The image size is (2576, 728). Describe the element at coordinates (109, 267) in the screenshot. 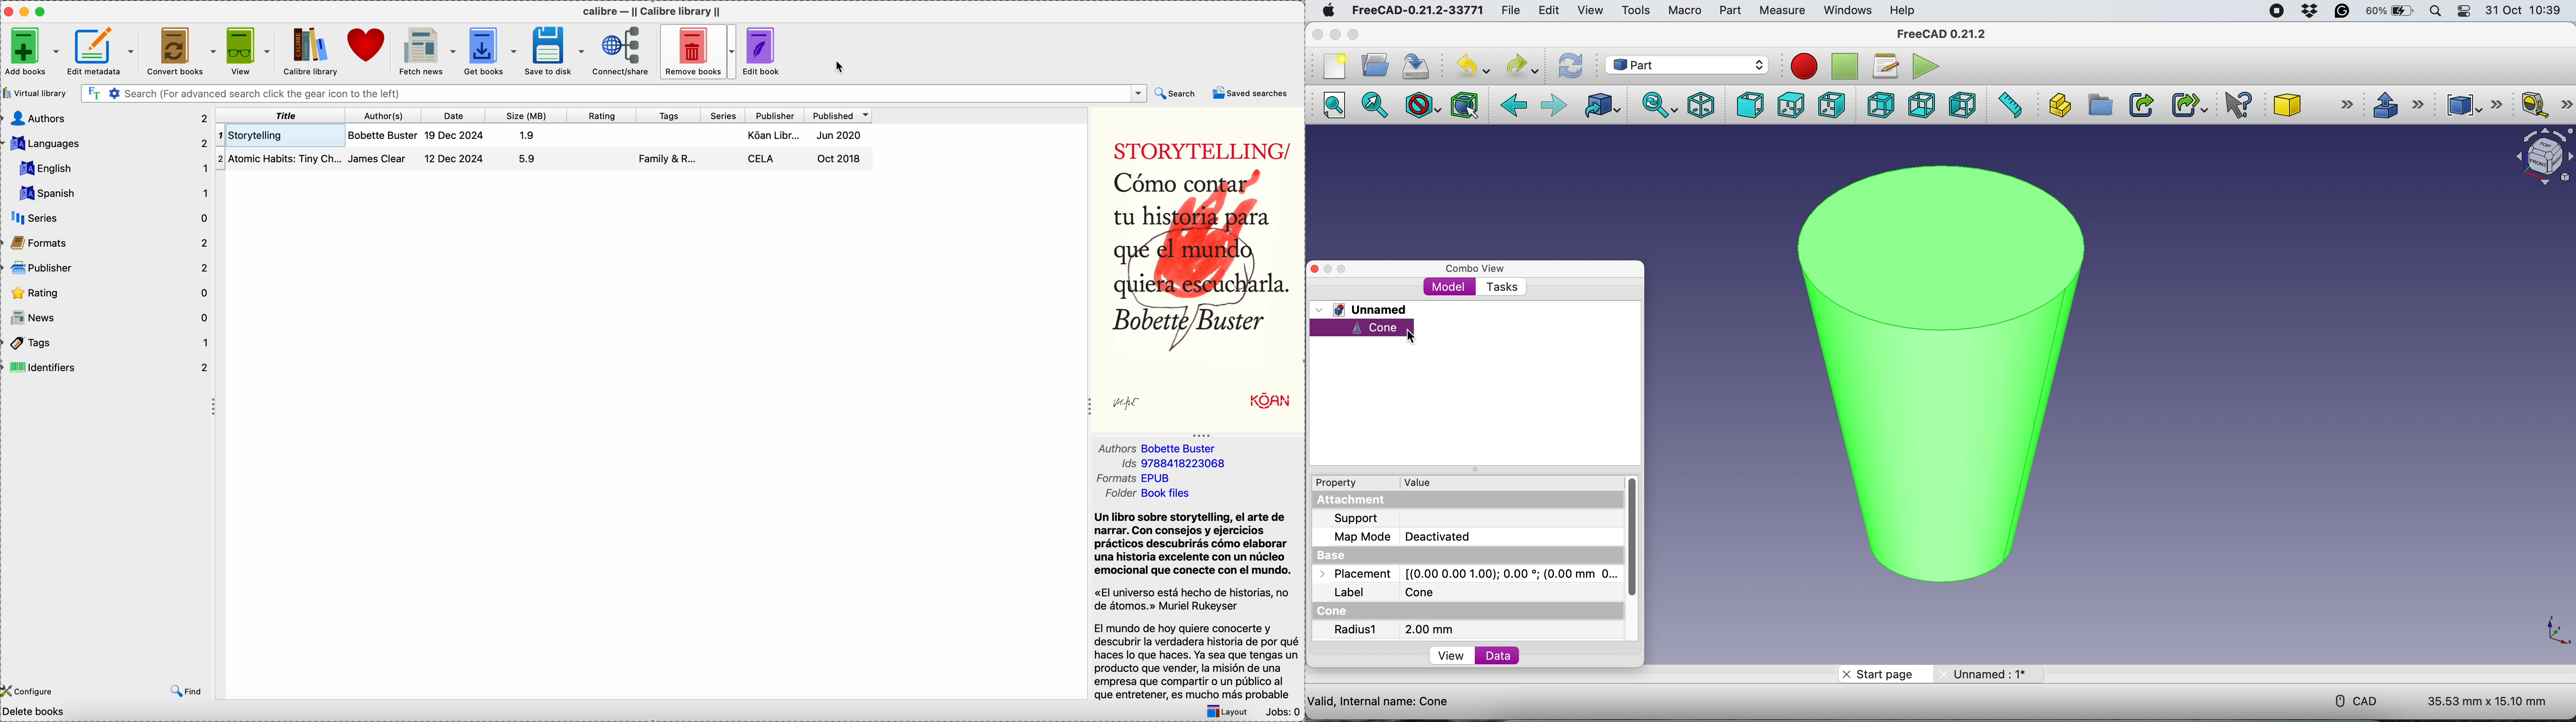

I see `publisher` at that location.